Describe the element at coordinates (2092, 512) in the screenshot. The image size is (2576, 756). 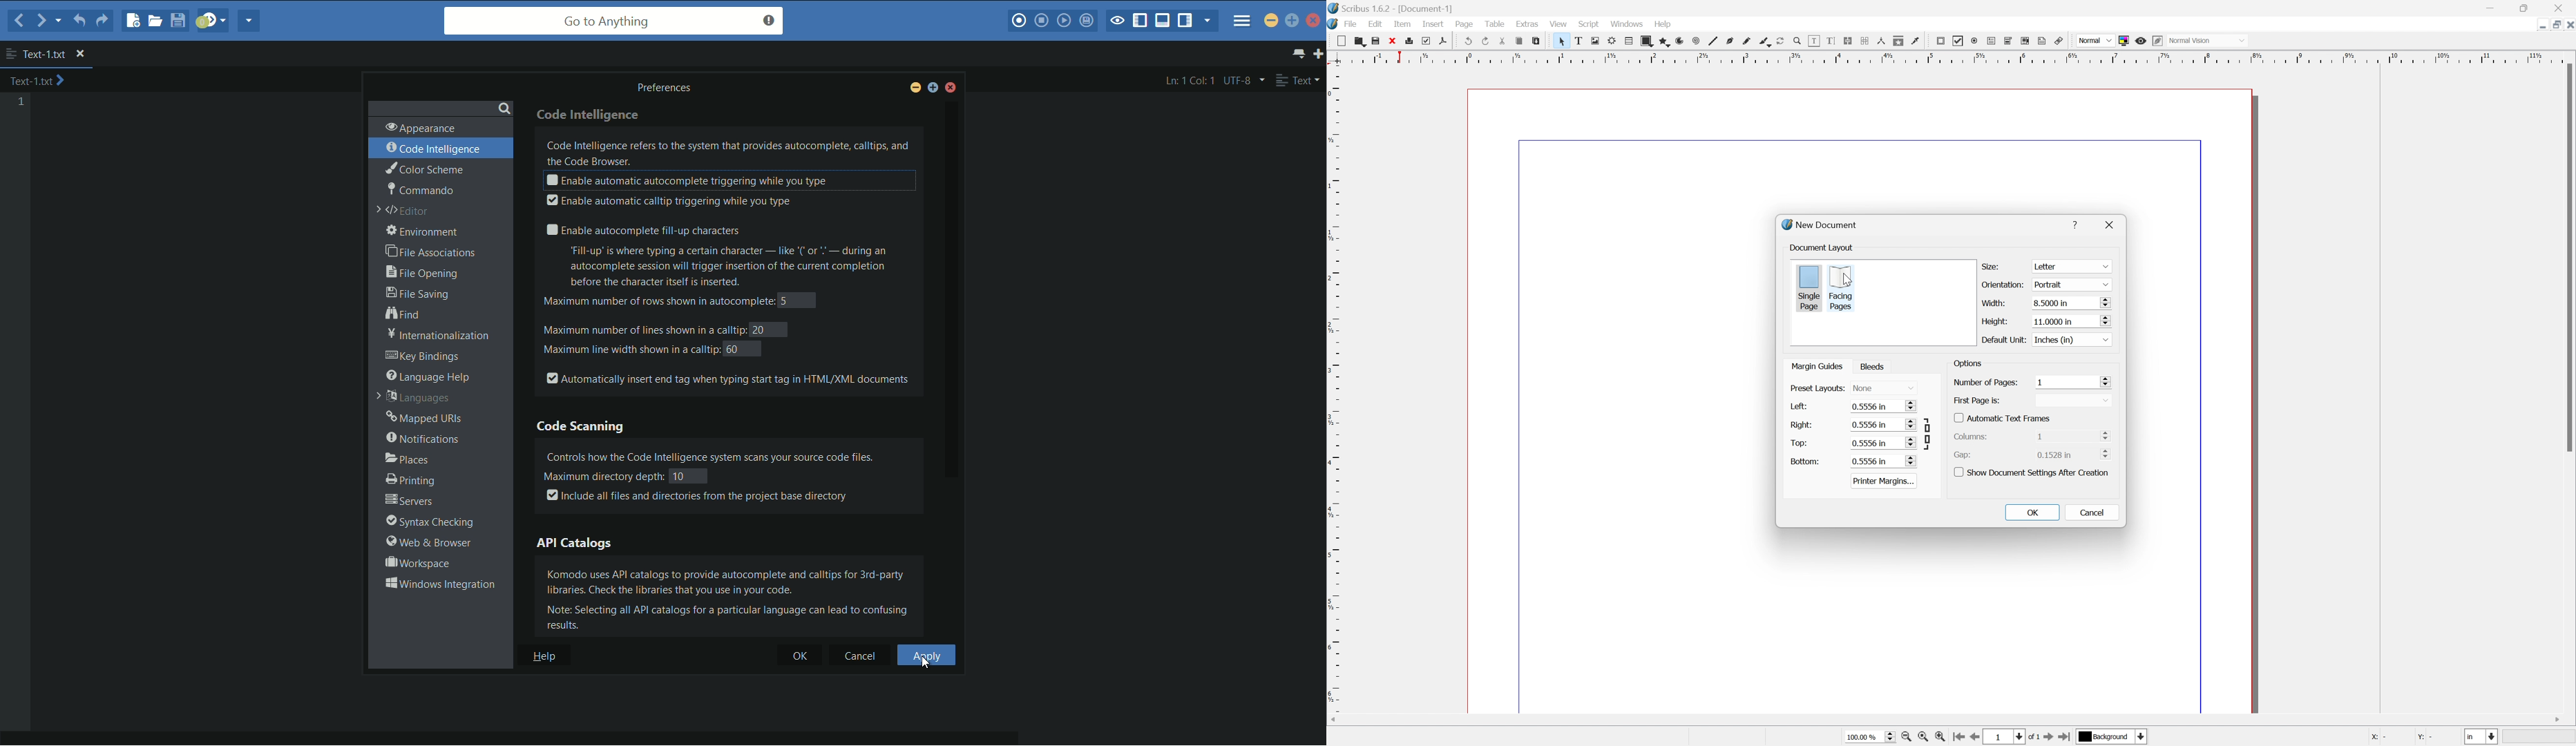
I see `cancel` at that location.